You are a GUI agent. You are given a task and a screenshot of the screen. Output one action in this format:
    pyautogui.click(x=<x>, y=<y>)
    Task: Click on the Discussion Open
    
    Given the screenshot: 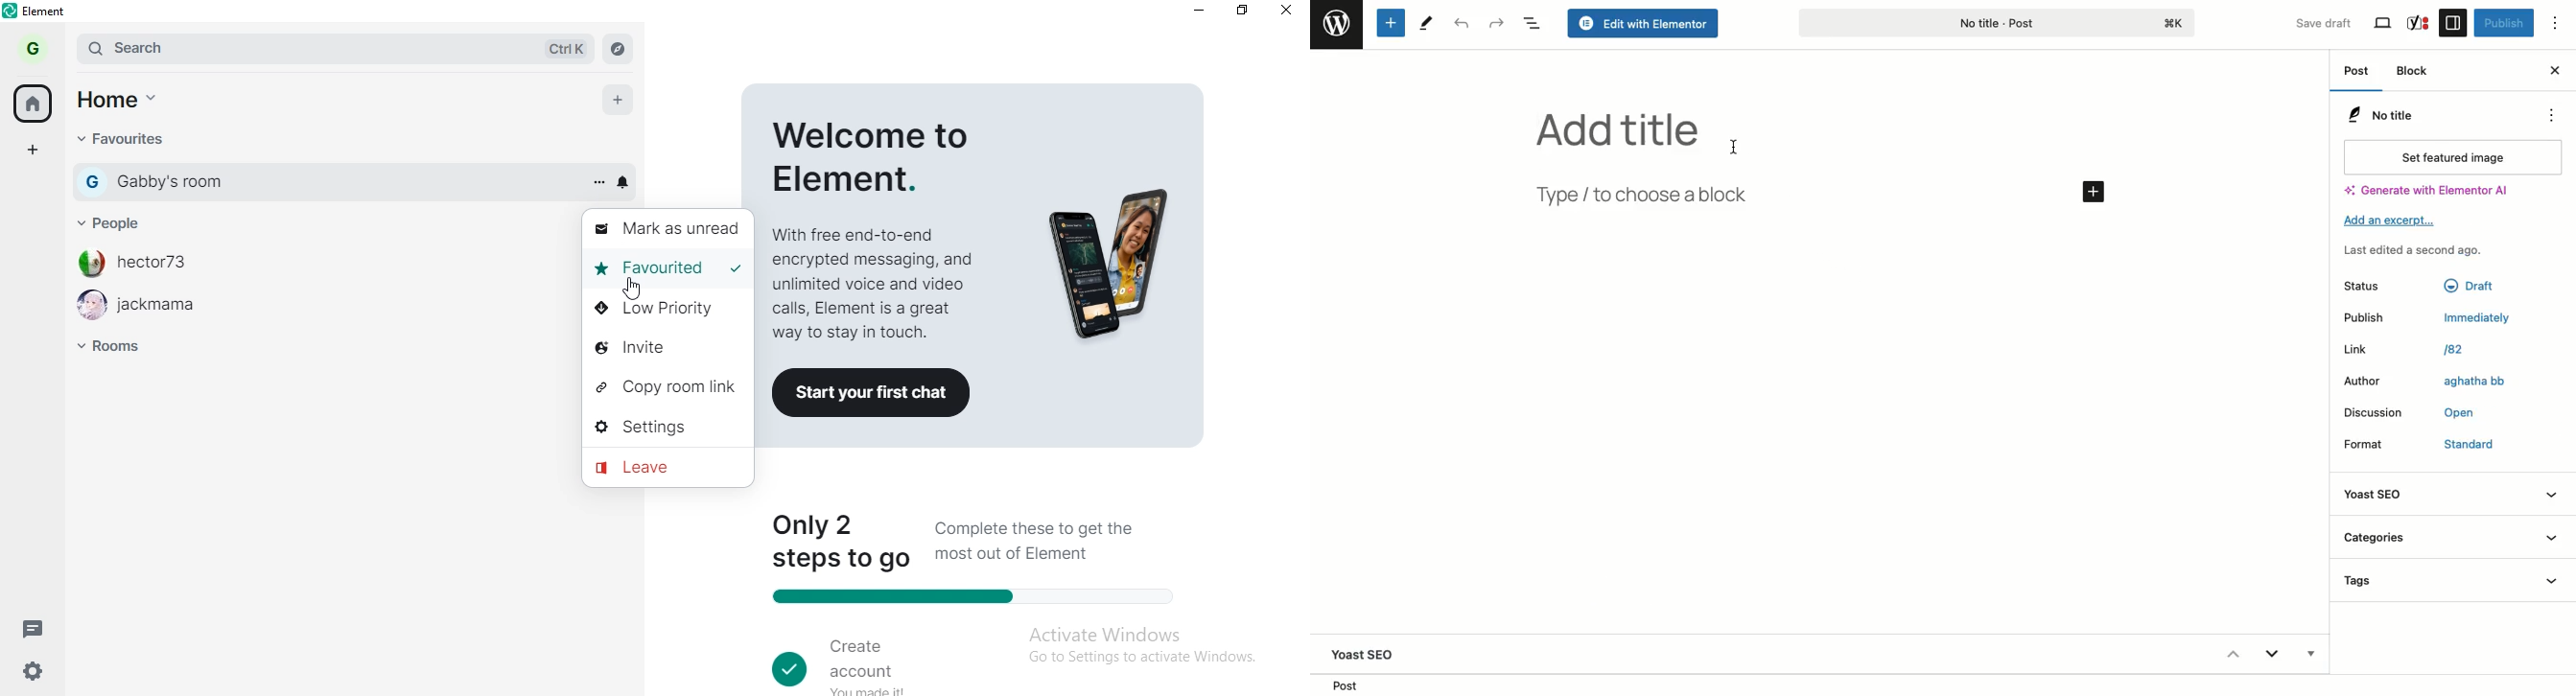 What is the action you would take?
    pyautogui.click(x=2378, y=414)
    